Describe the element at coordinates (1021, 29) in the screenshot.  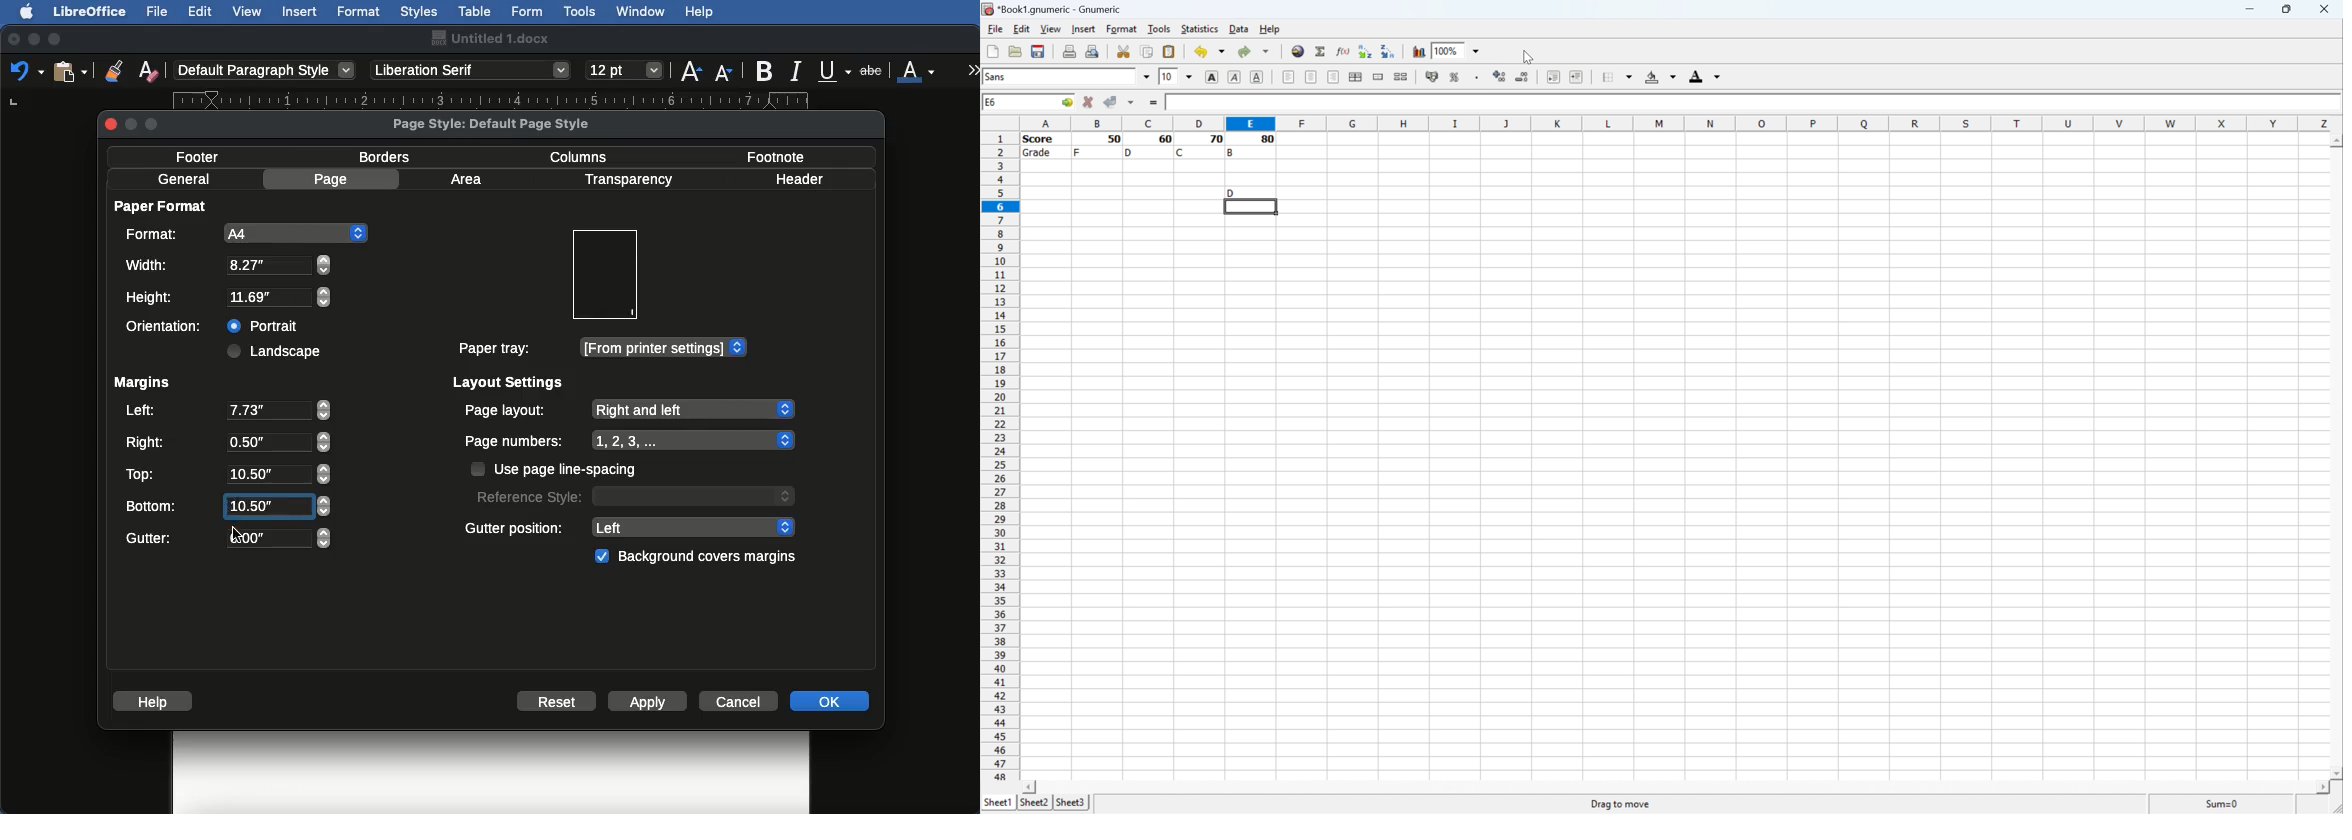
I see `edit` at that location.